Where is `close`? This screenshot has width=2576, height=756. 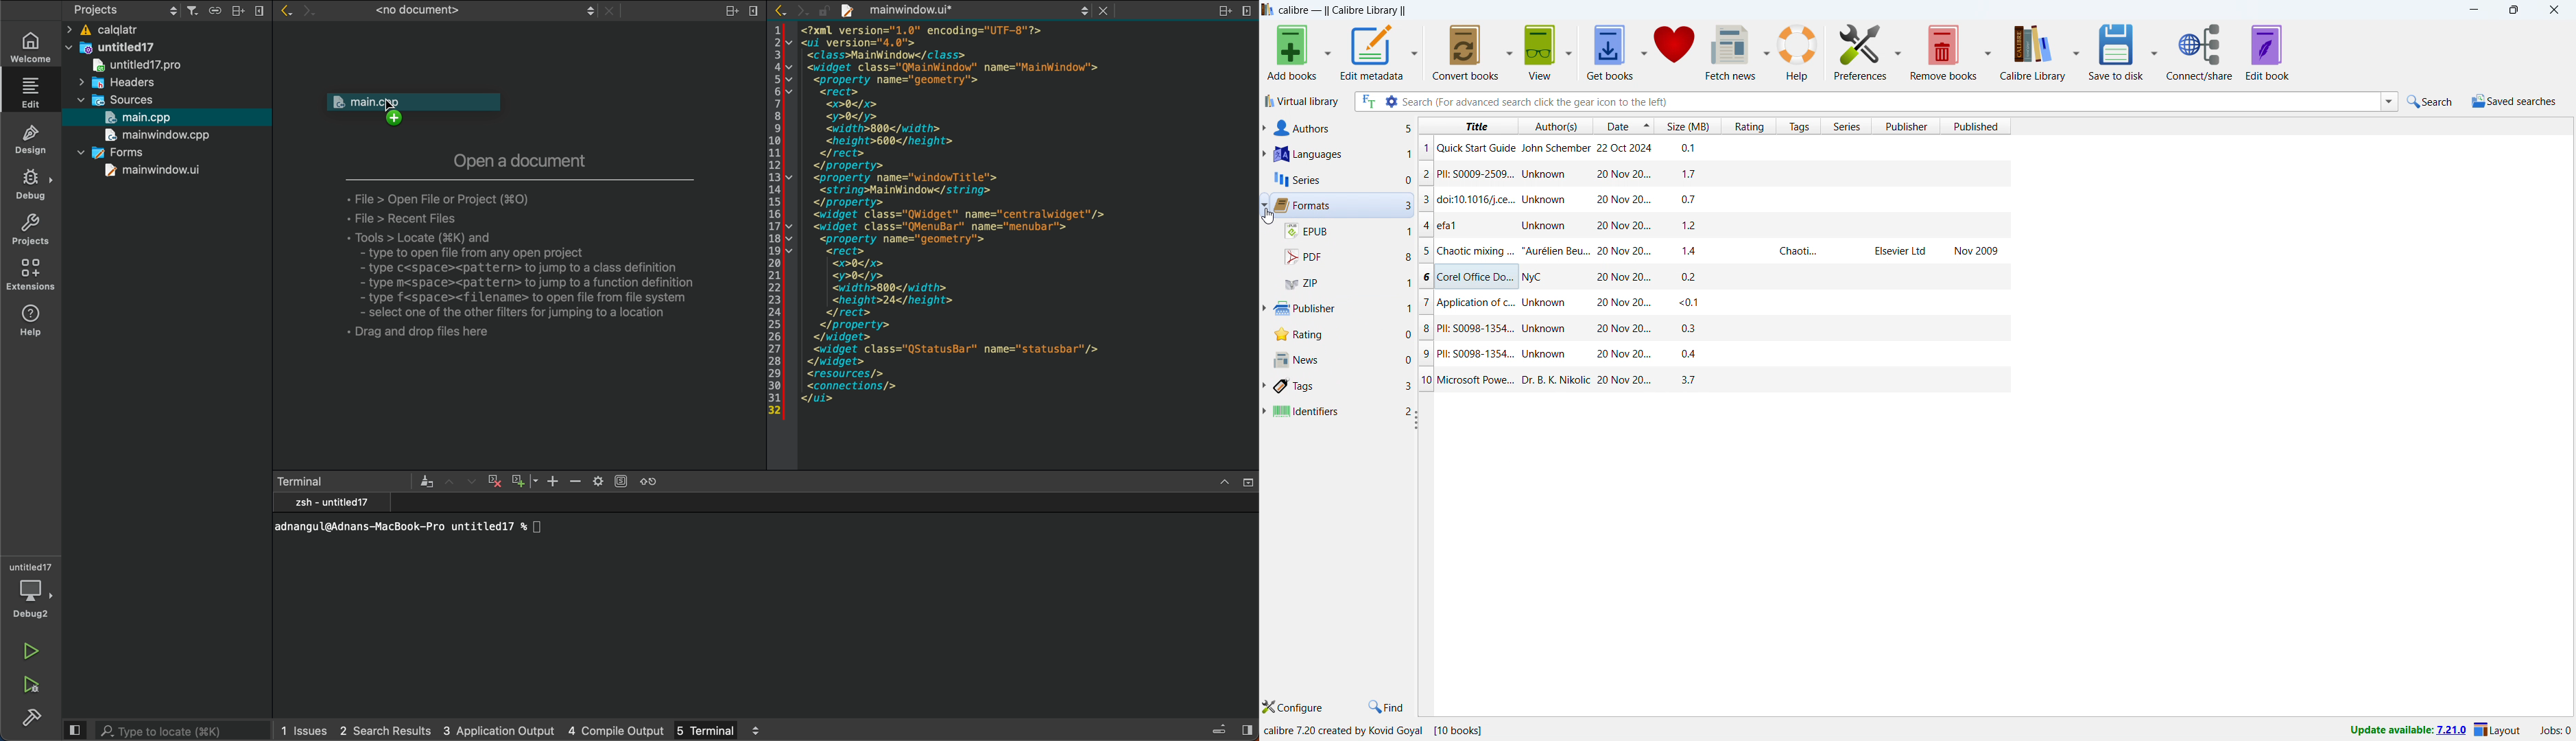
close is located at coordinates (2554, 9).